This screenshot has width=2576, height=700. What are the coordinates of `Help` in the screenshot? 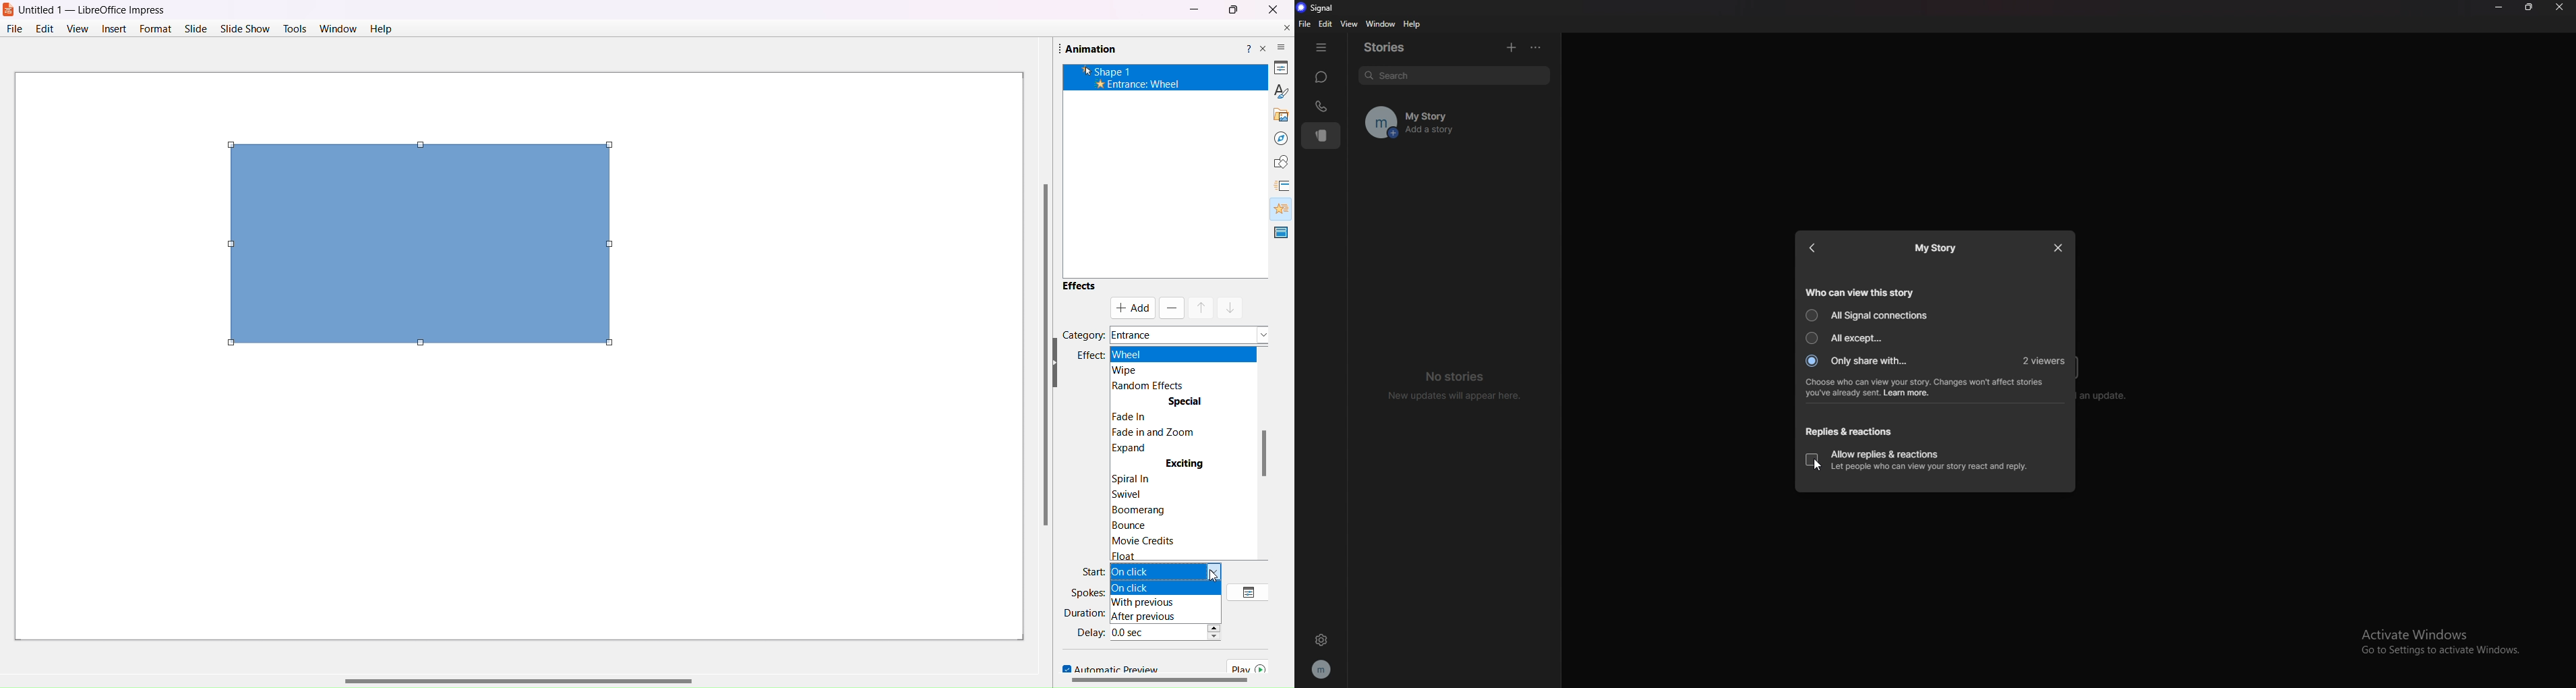 It's located at (1247, 46).